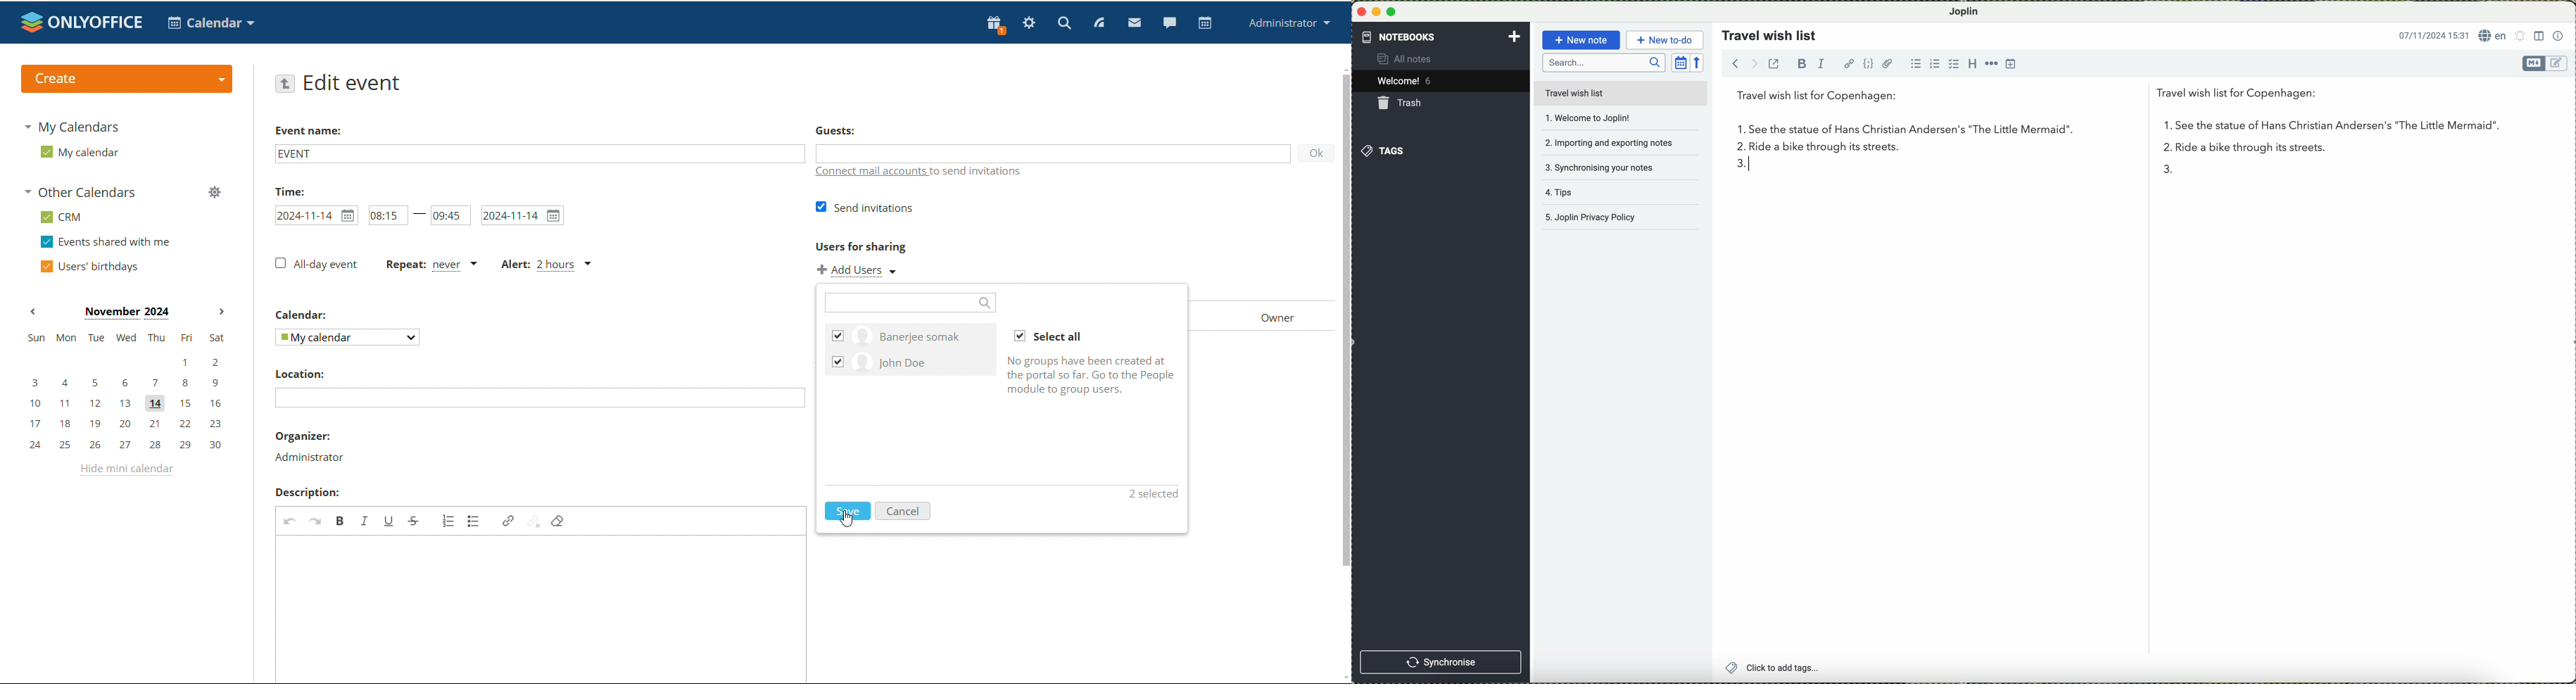 The height and width of the screenshot is (700, 2576). Describe the element at coordinates (1824, 65) in the screenshot. I see `italic` at that location.